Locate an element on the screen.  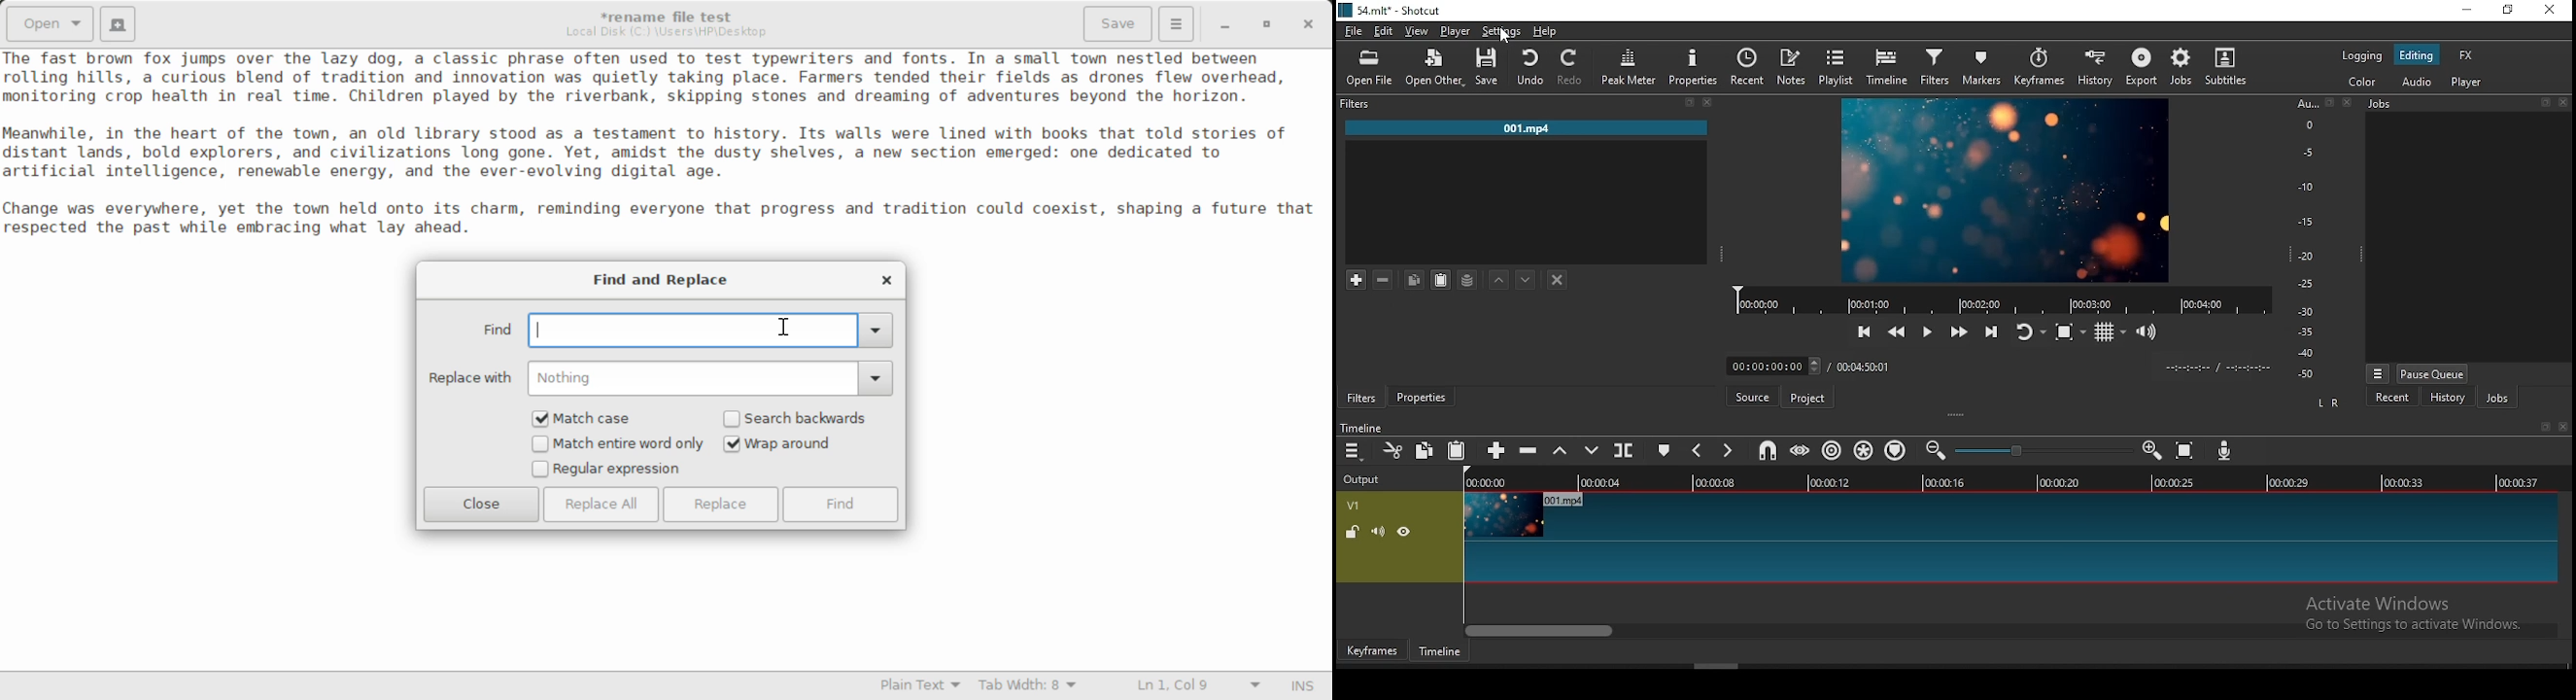
next marker is located at coordinates (1725, 450).